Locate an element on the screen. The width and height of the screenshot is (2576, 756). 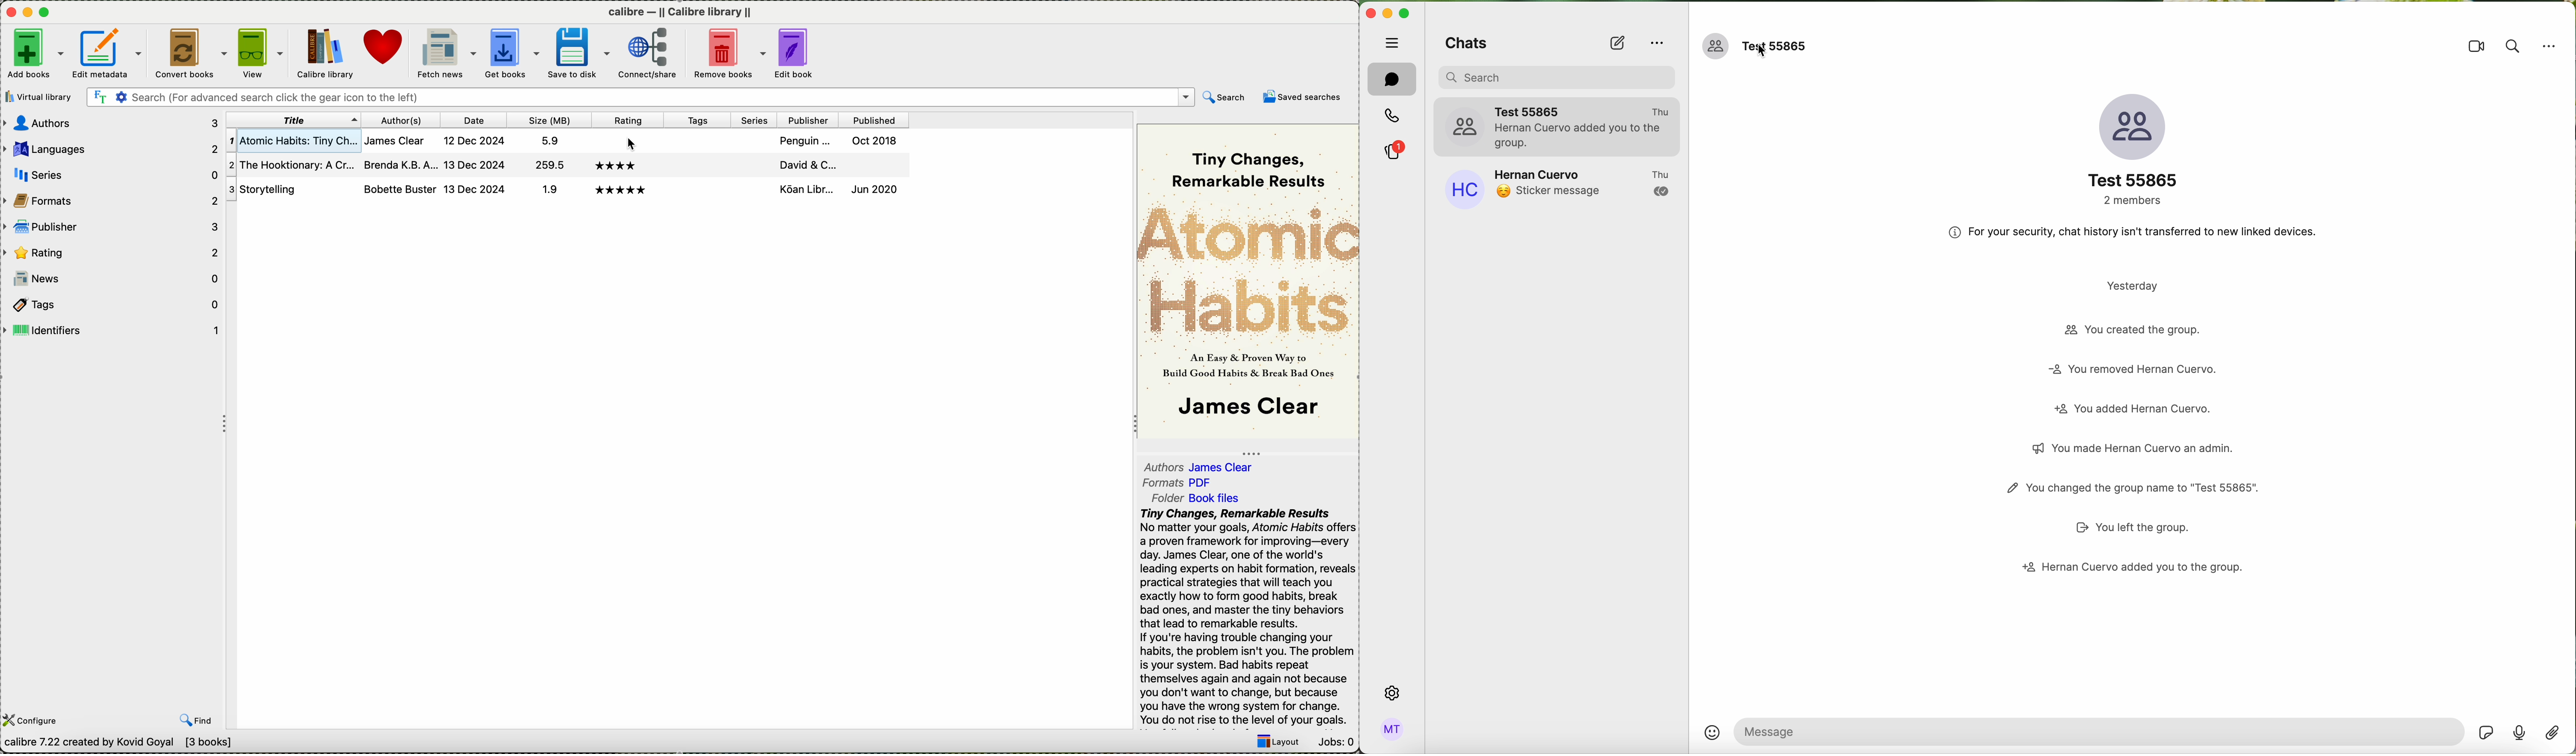
find is located at coordinates (195, 720).